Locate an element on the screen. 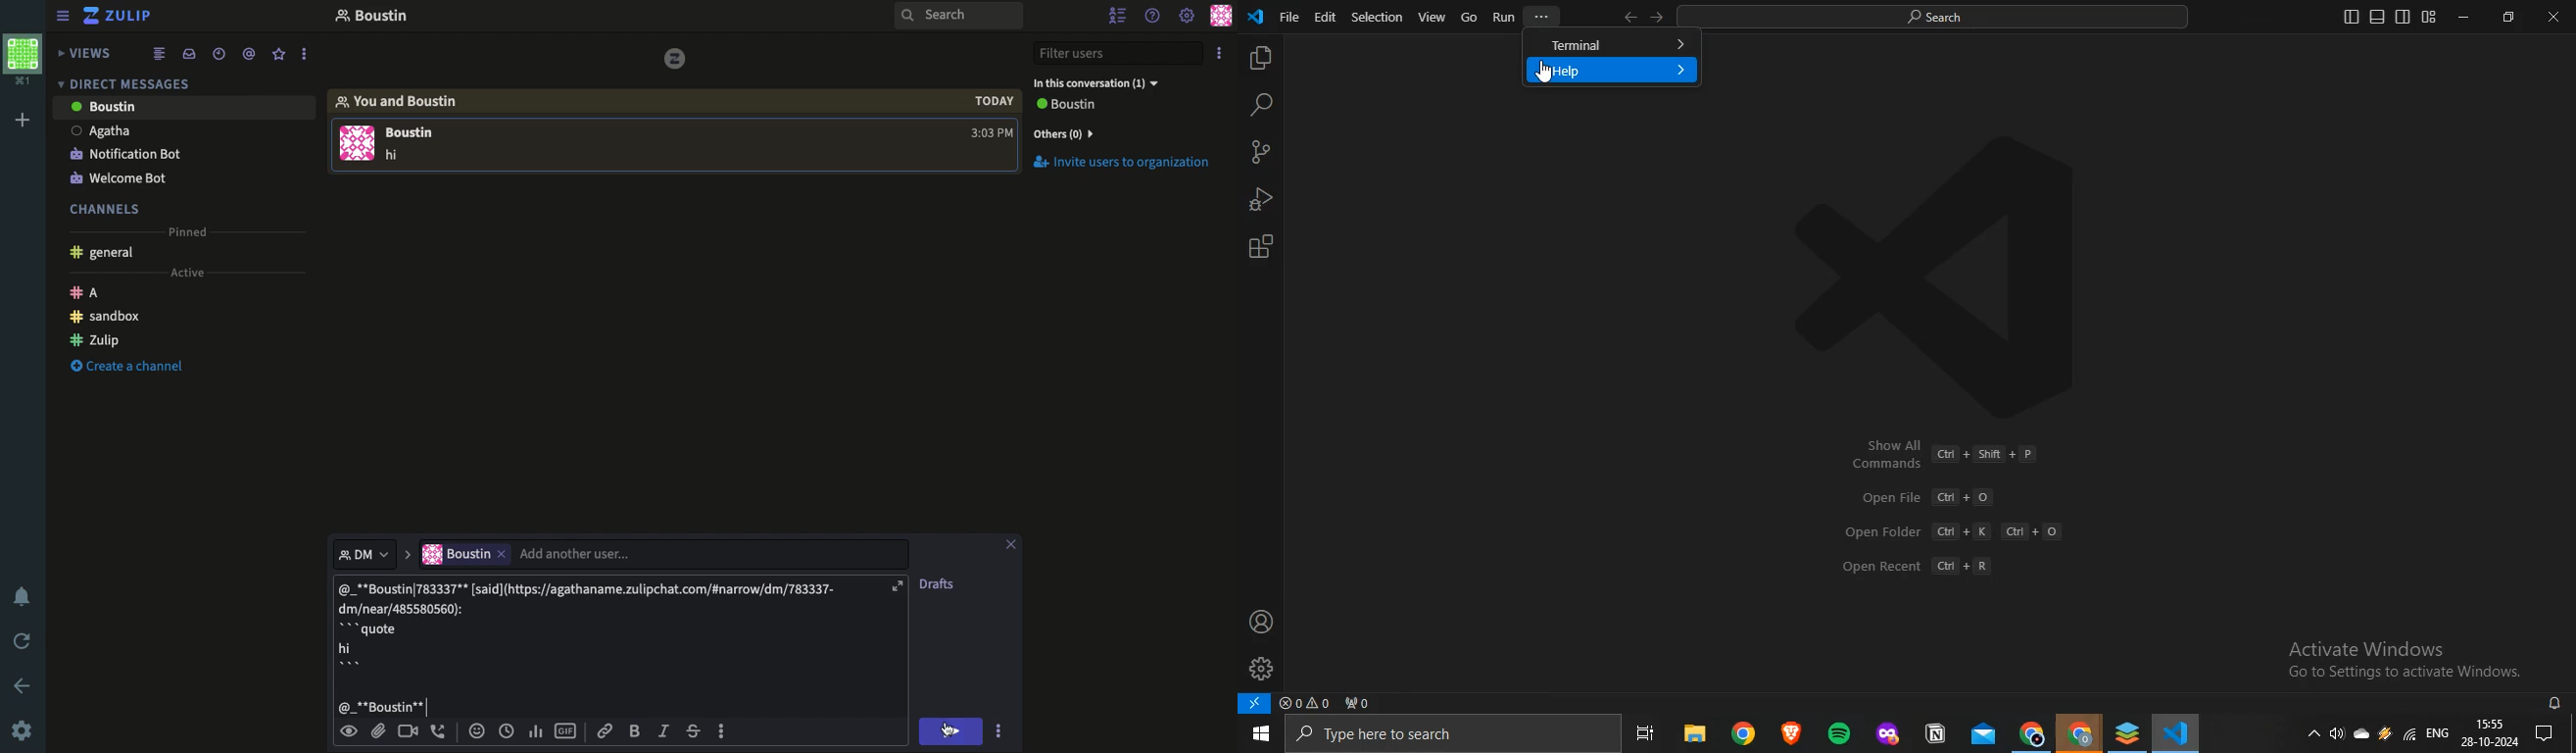  Invite users to organization is located at coordinates (1130, 164).